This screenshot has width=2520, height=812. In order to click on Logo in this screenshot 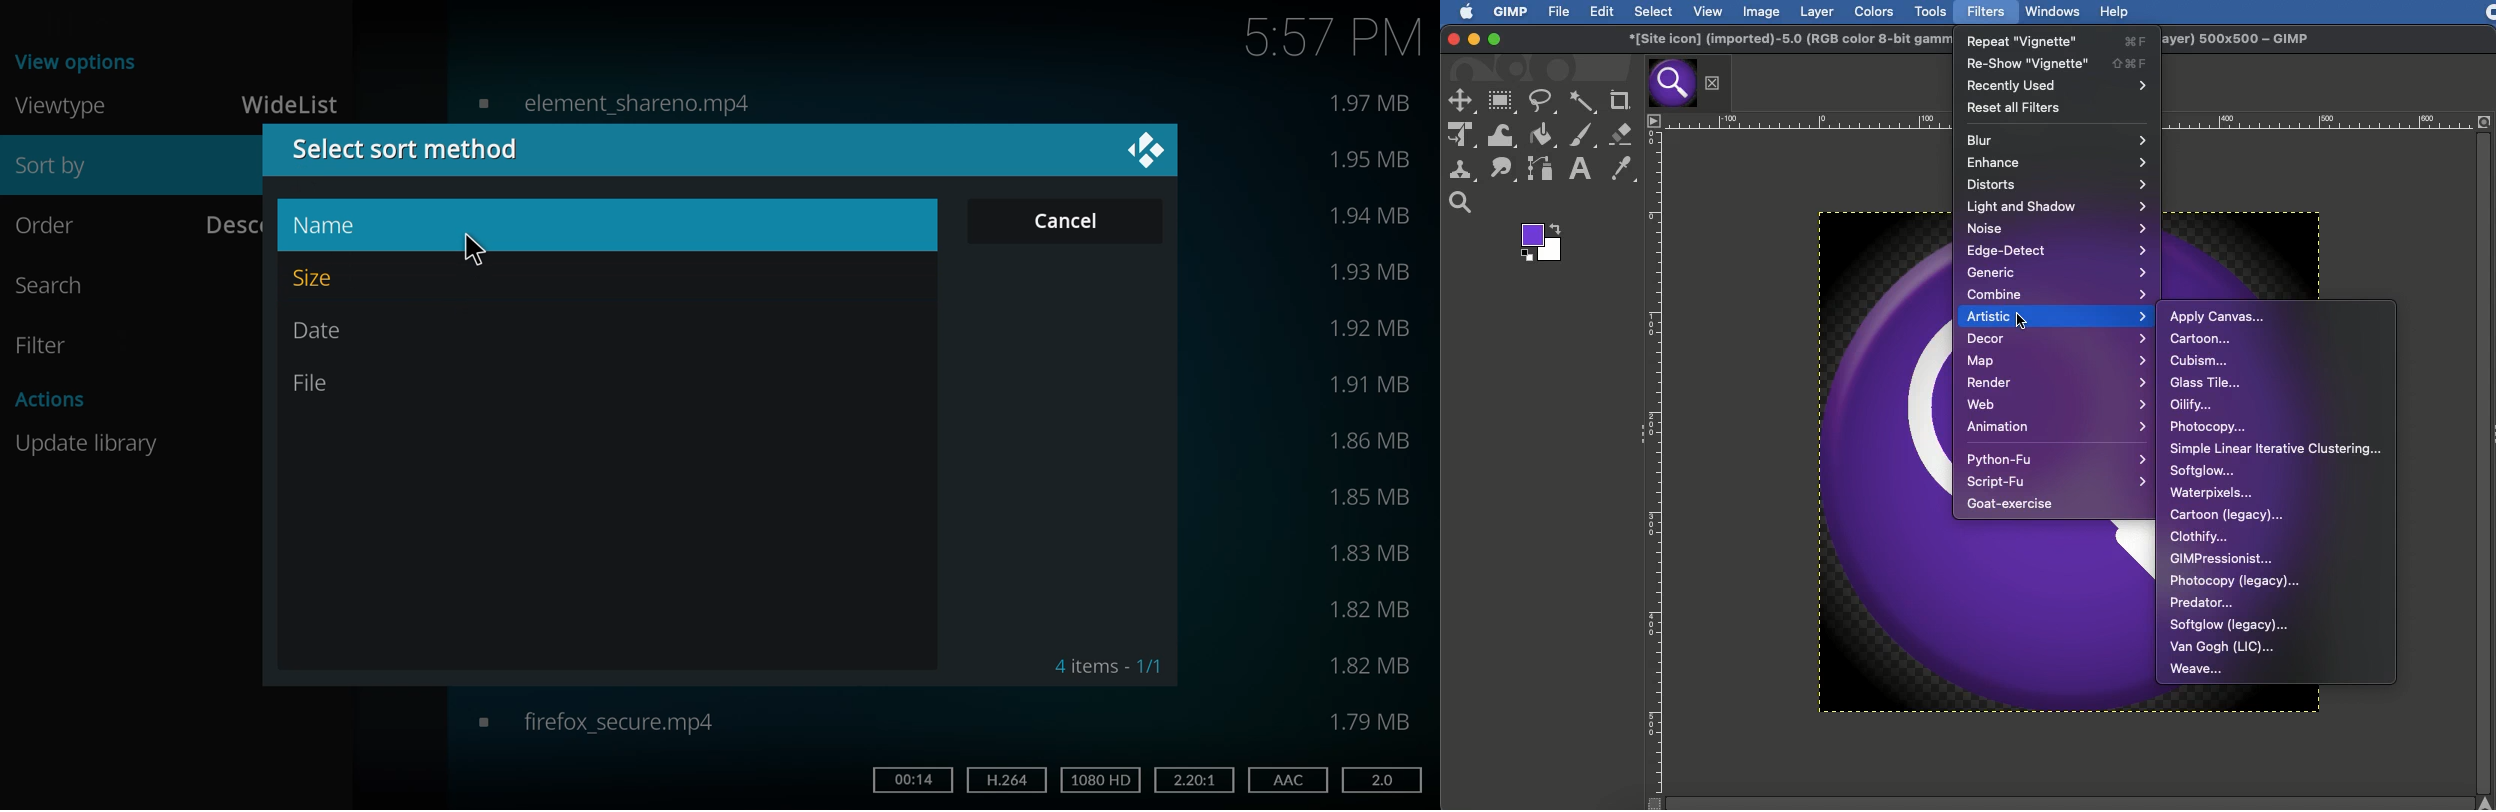, I will do `click(1460, 11)`.